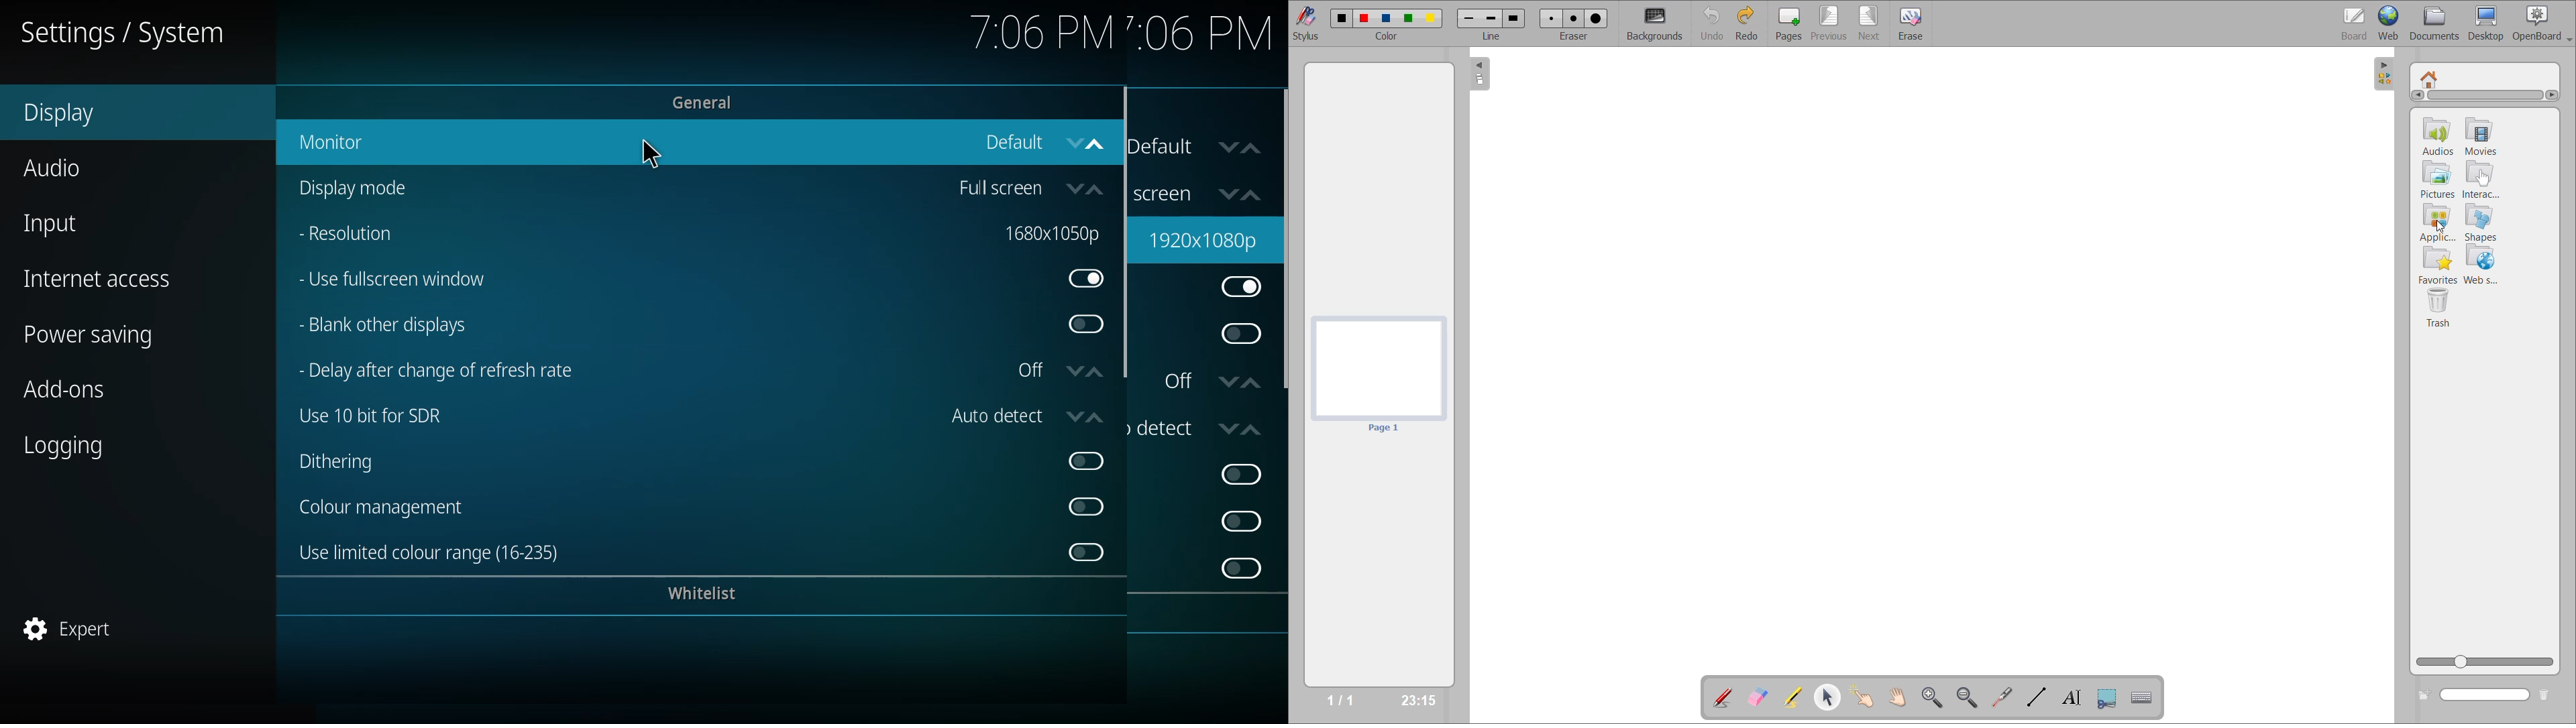 This screenshot has width=2576, height=728. Describe the element at coordinates (399, 323) in the screenshot. I see `blank other displays` at that location.